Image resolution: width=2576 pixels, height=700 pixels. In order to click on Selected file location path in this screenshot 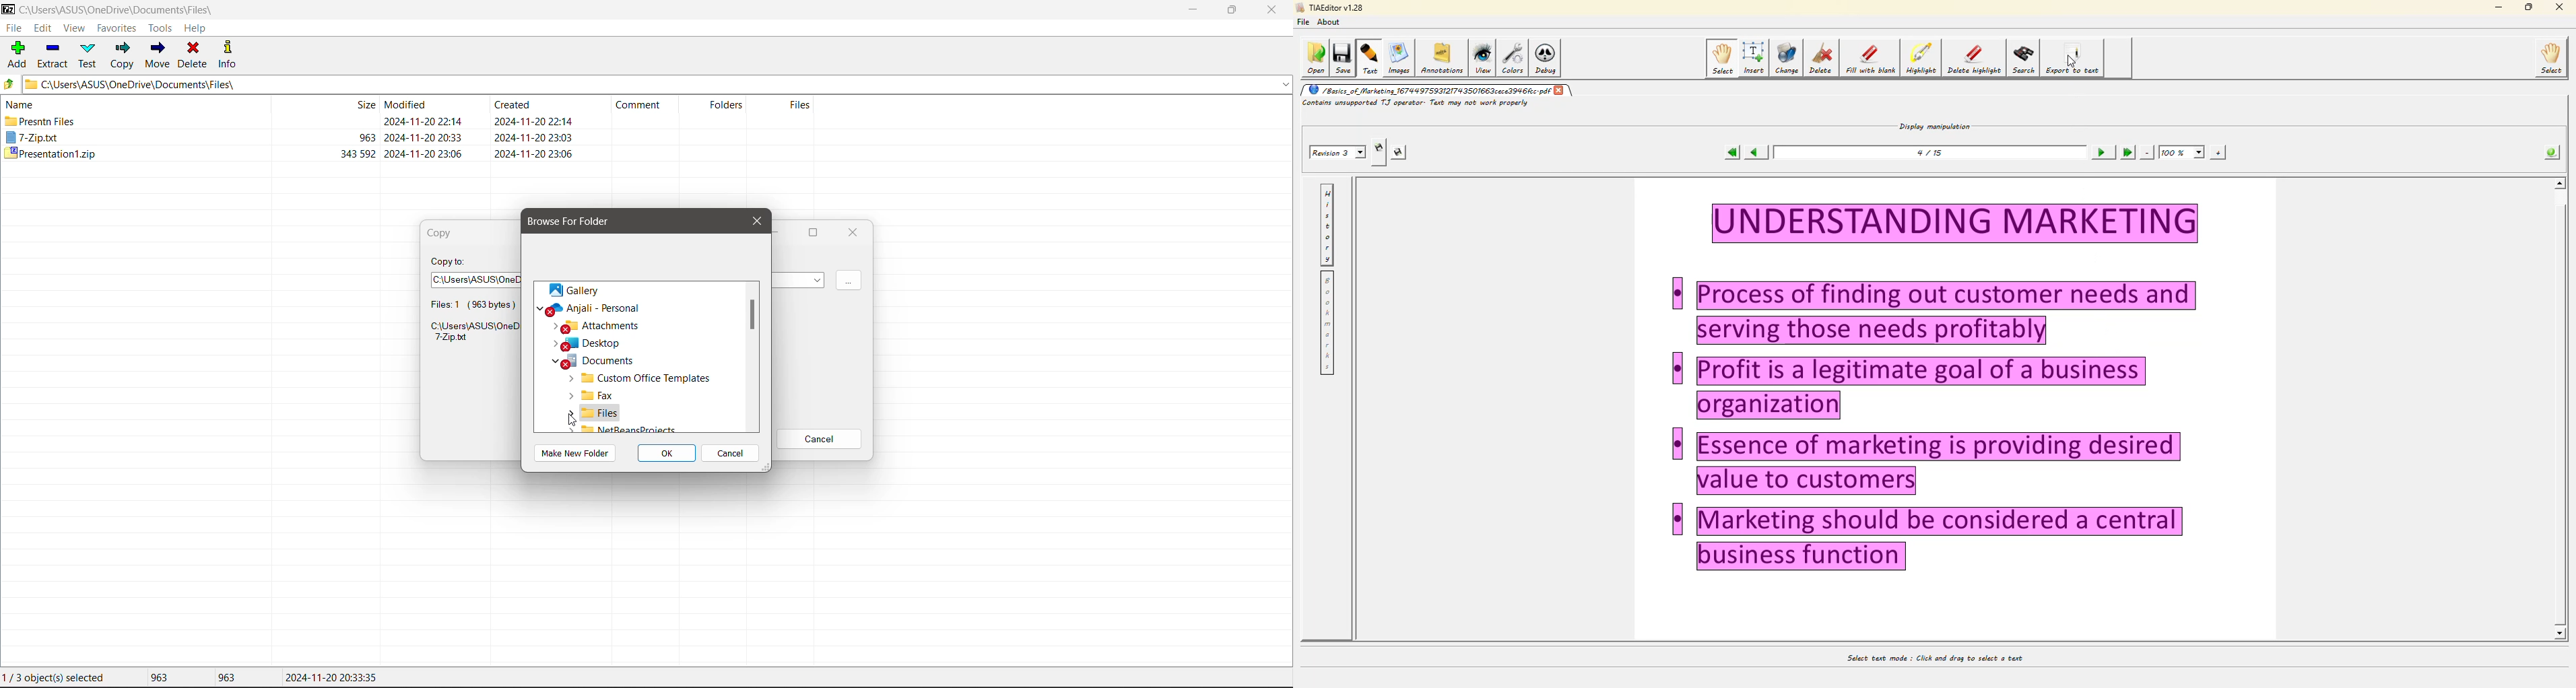, I will do `click(471, 334)`.